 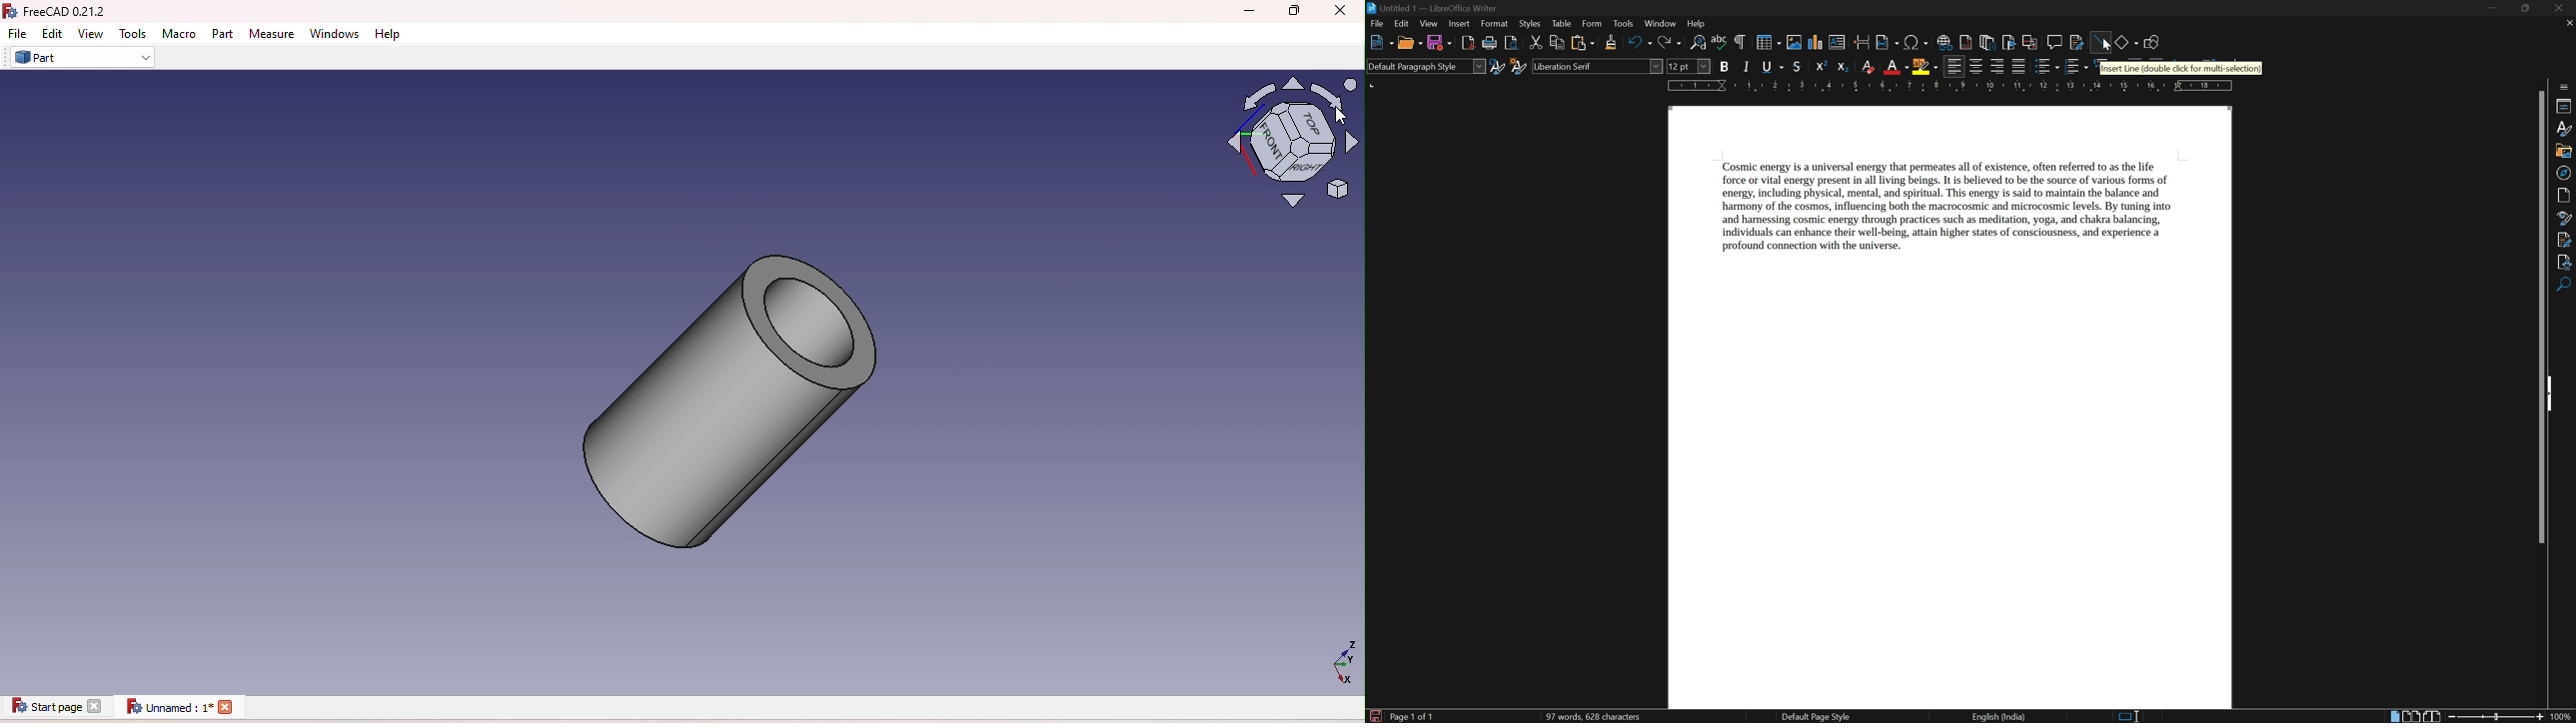 I want to click on character highlighting color, so click(x=1926, y=67).